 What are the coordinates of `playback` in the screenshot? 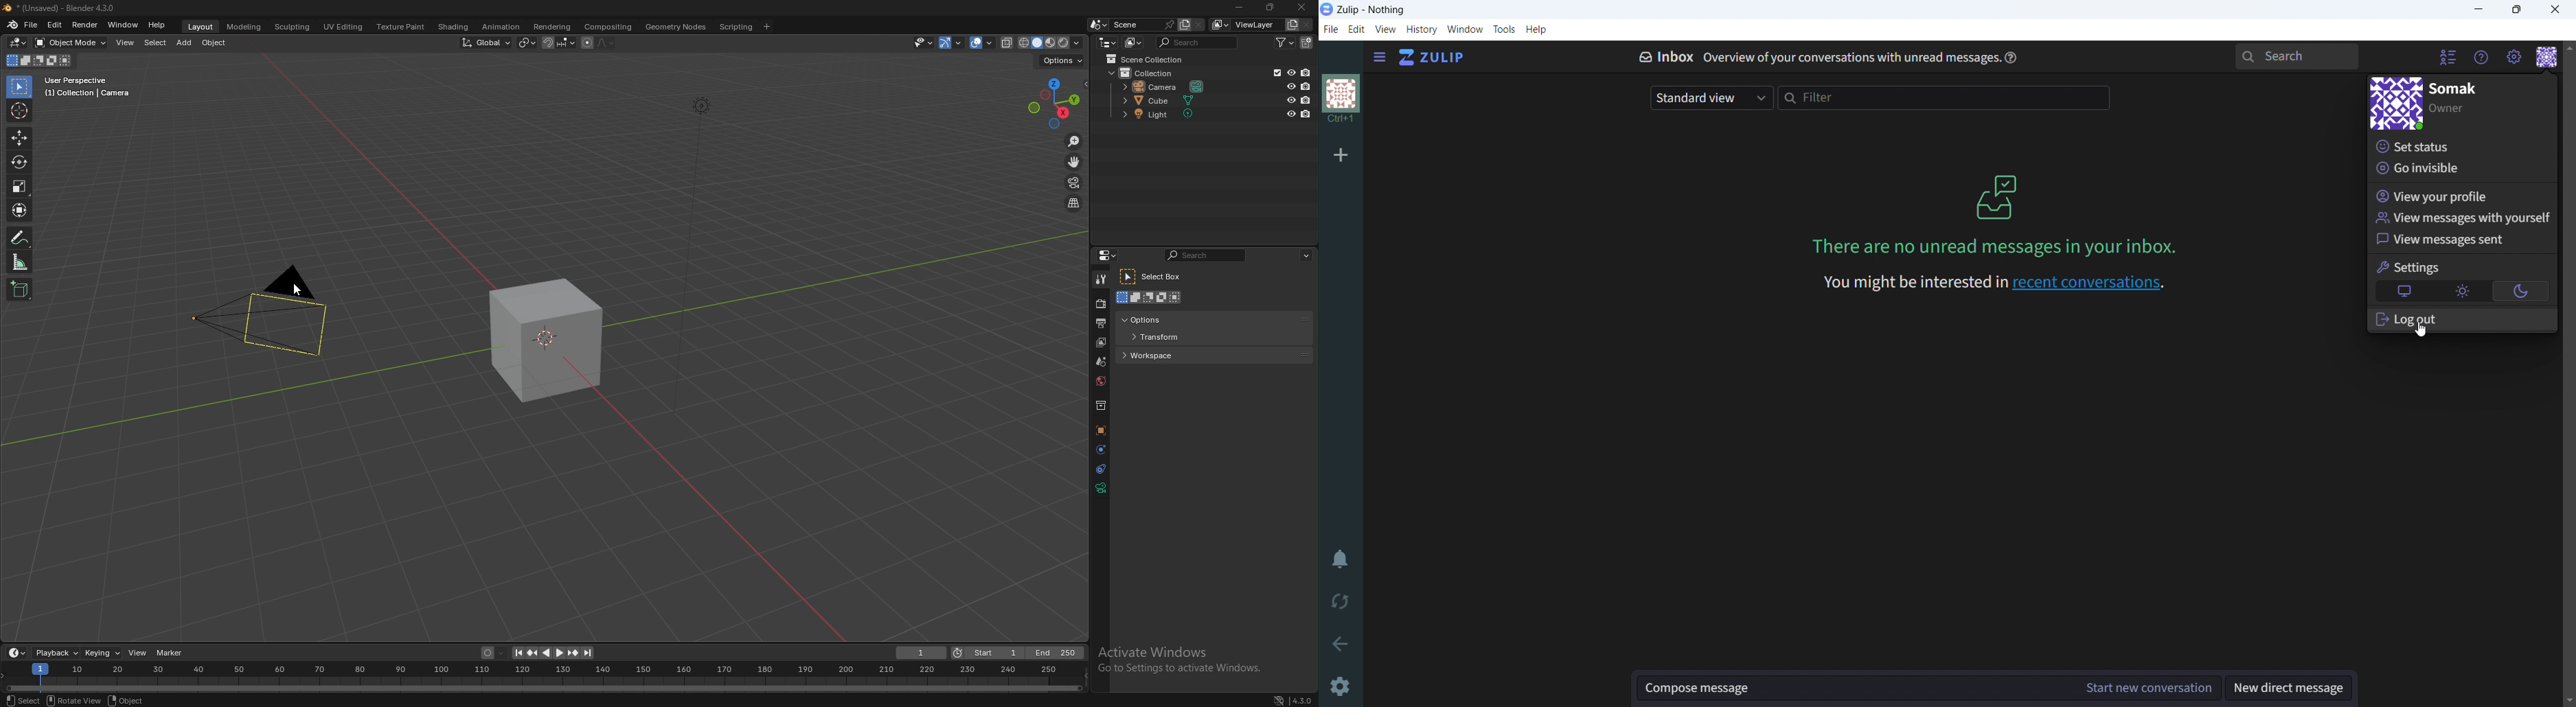 It's located at (56, 653).